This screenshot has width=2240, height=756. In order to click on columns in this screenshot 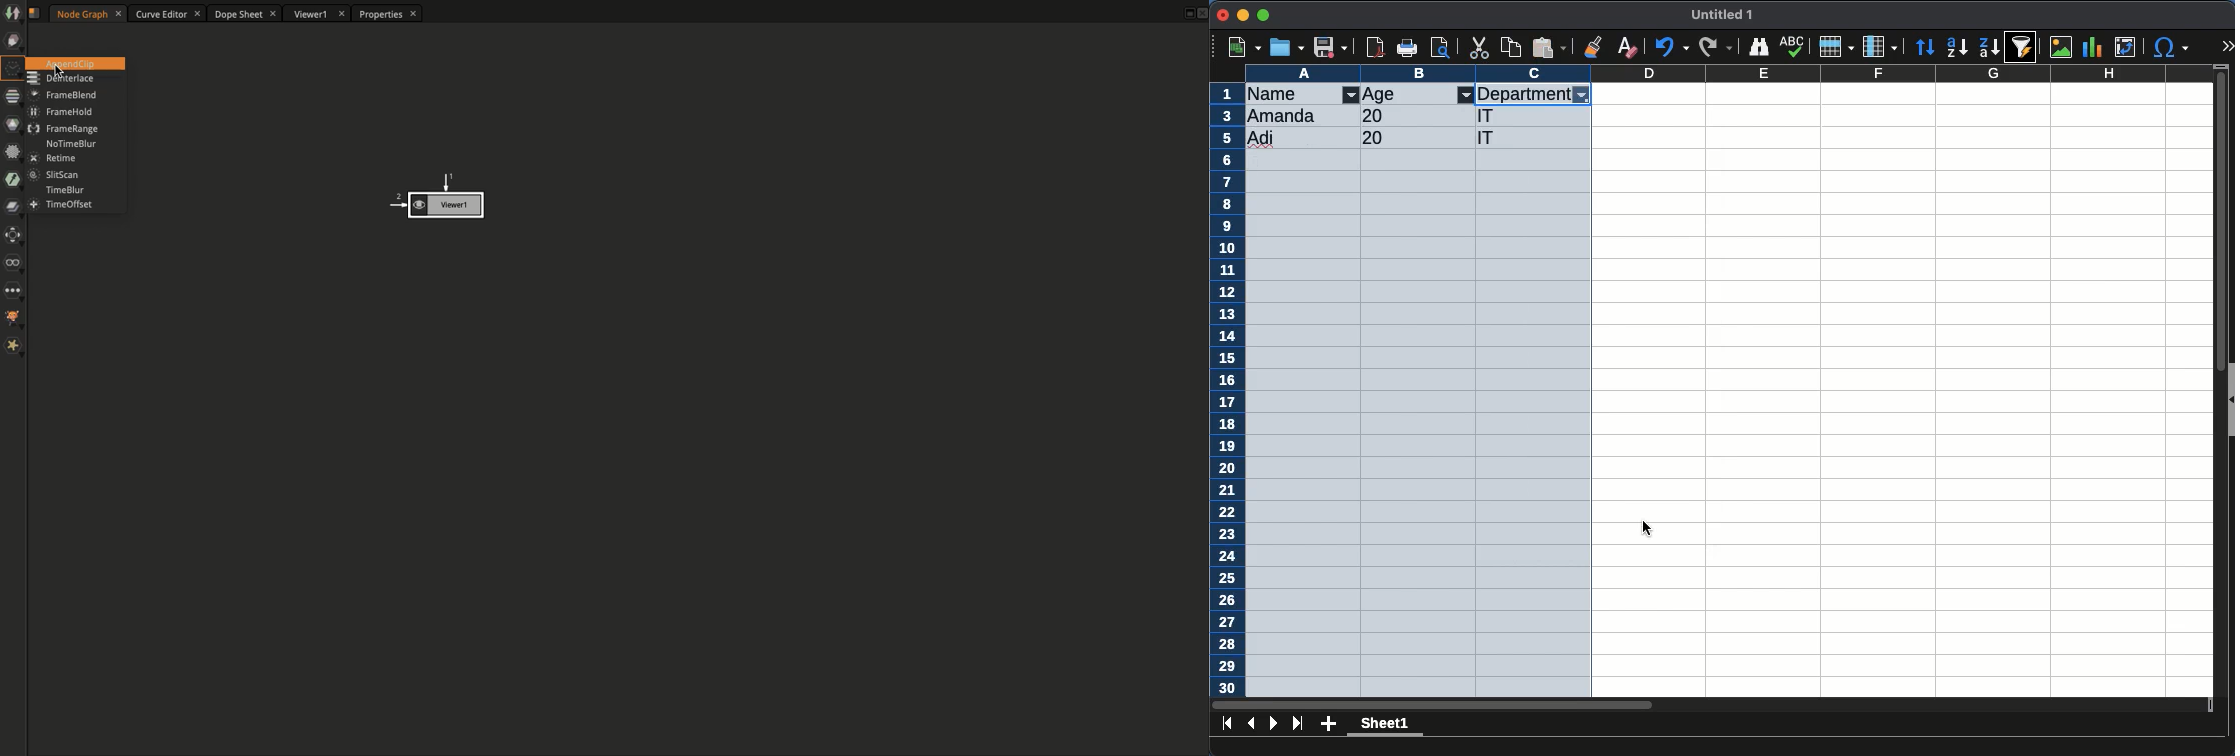, I will do `click(1880, 45)`.